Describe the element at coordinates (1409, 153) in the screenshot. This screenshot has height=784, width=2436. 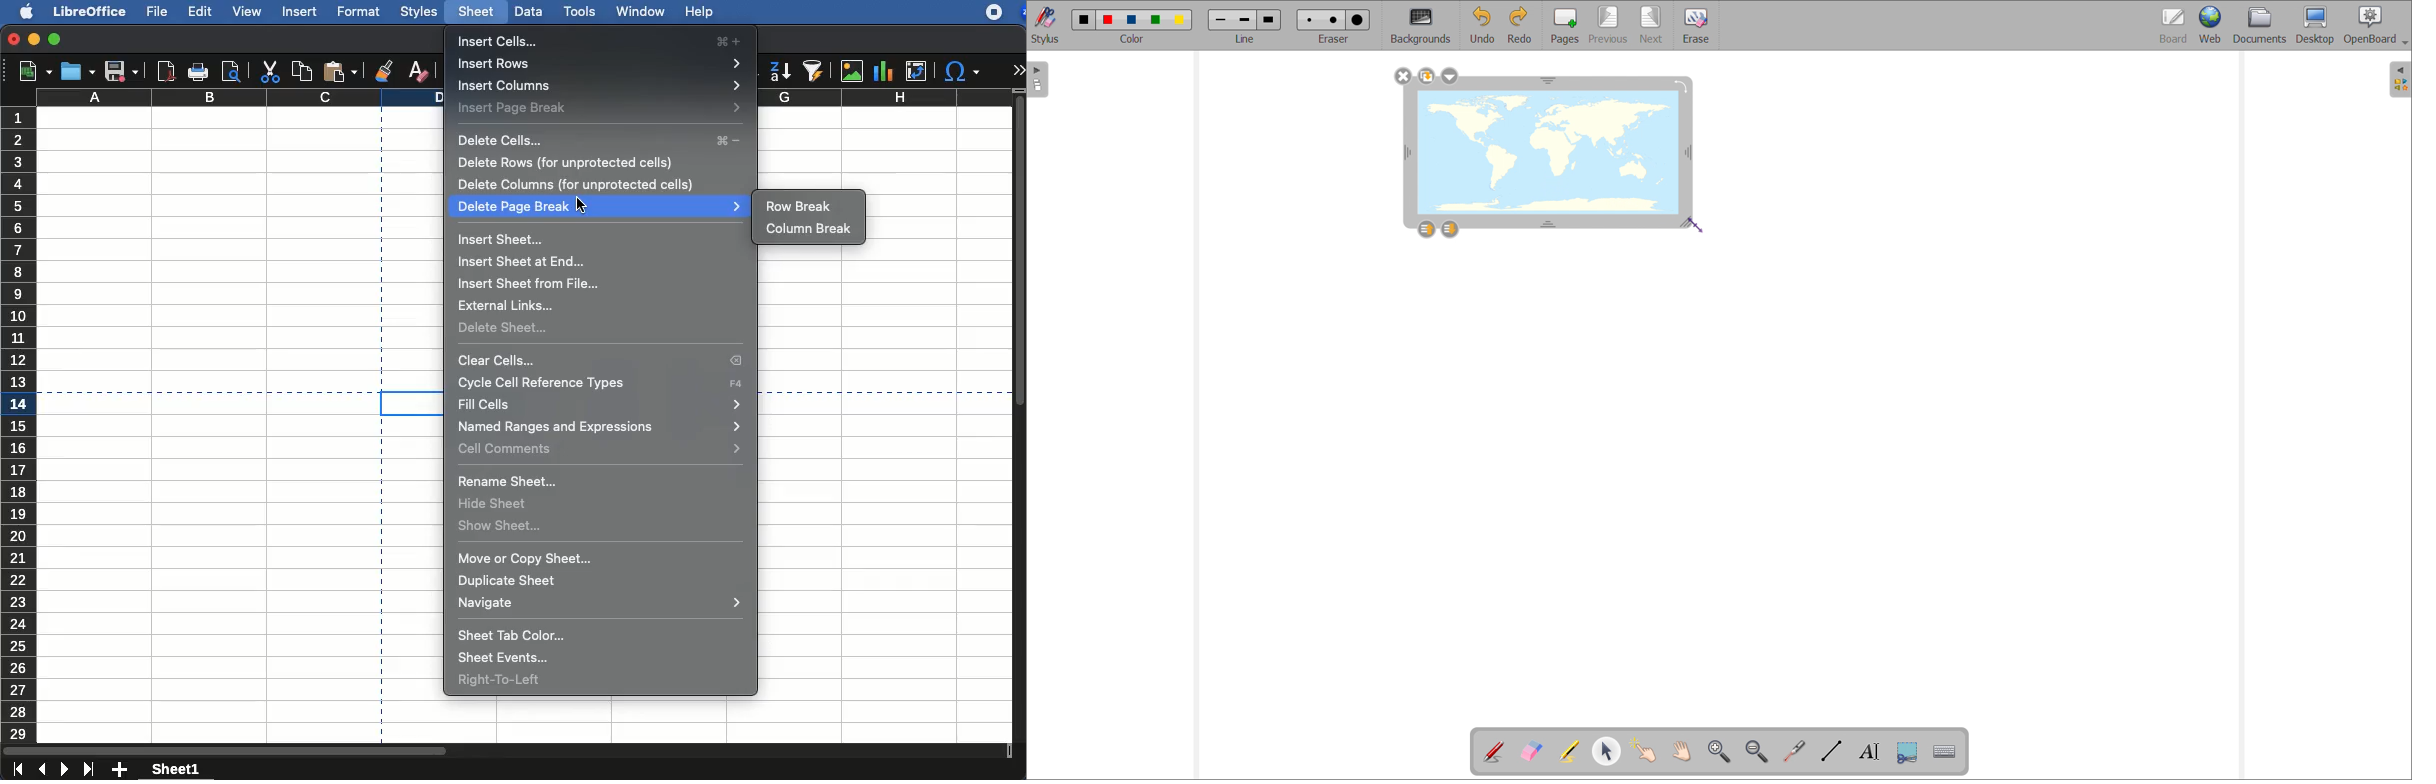
I see `resize` at that location.